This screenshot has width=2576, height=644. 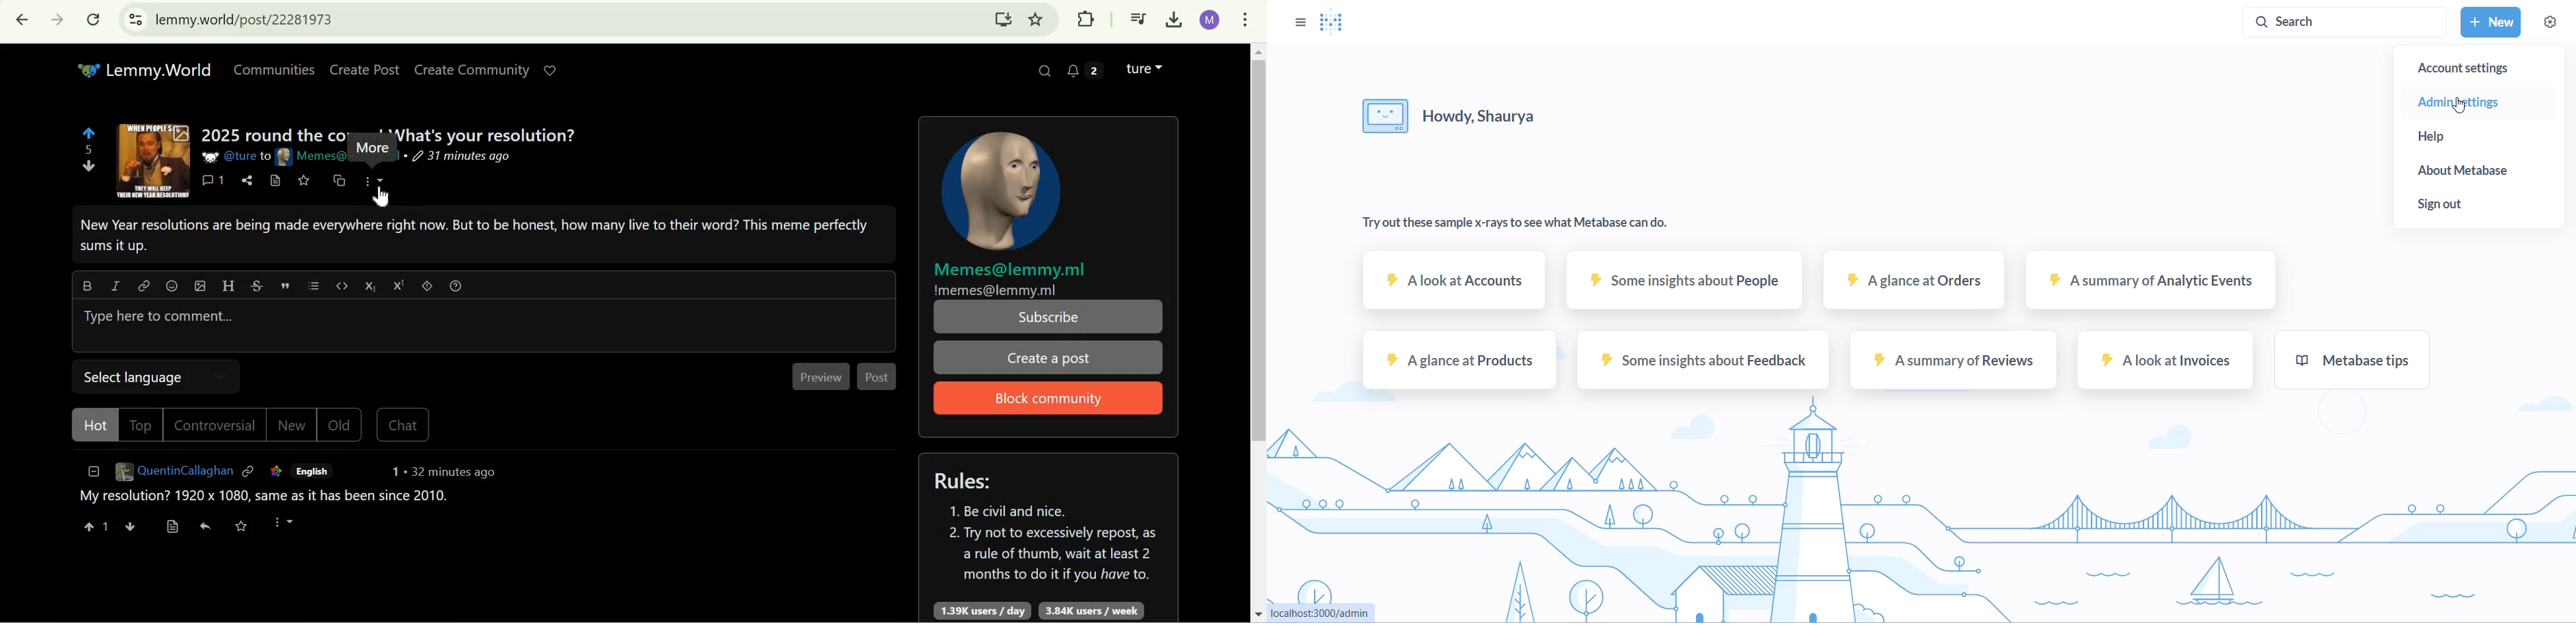 What do you see at coordinates (375, 150) in the screenshot?
I see `More` at bounding box center [375, 150].